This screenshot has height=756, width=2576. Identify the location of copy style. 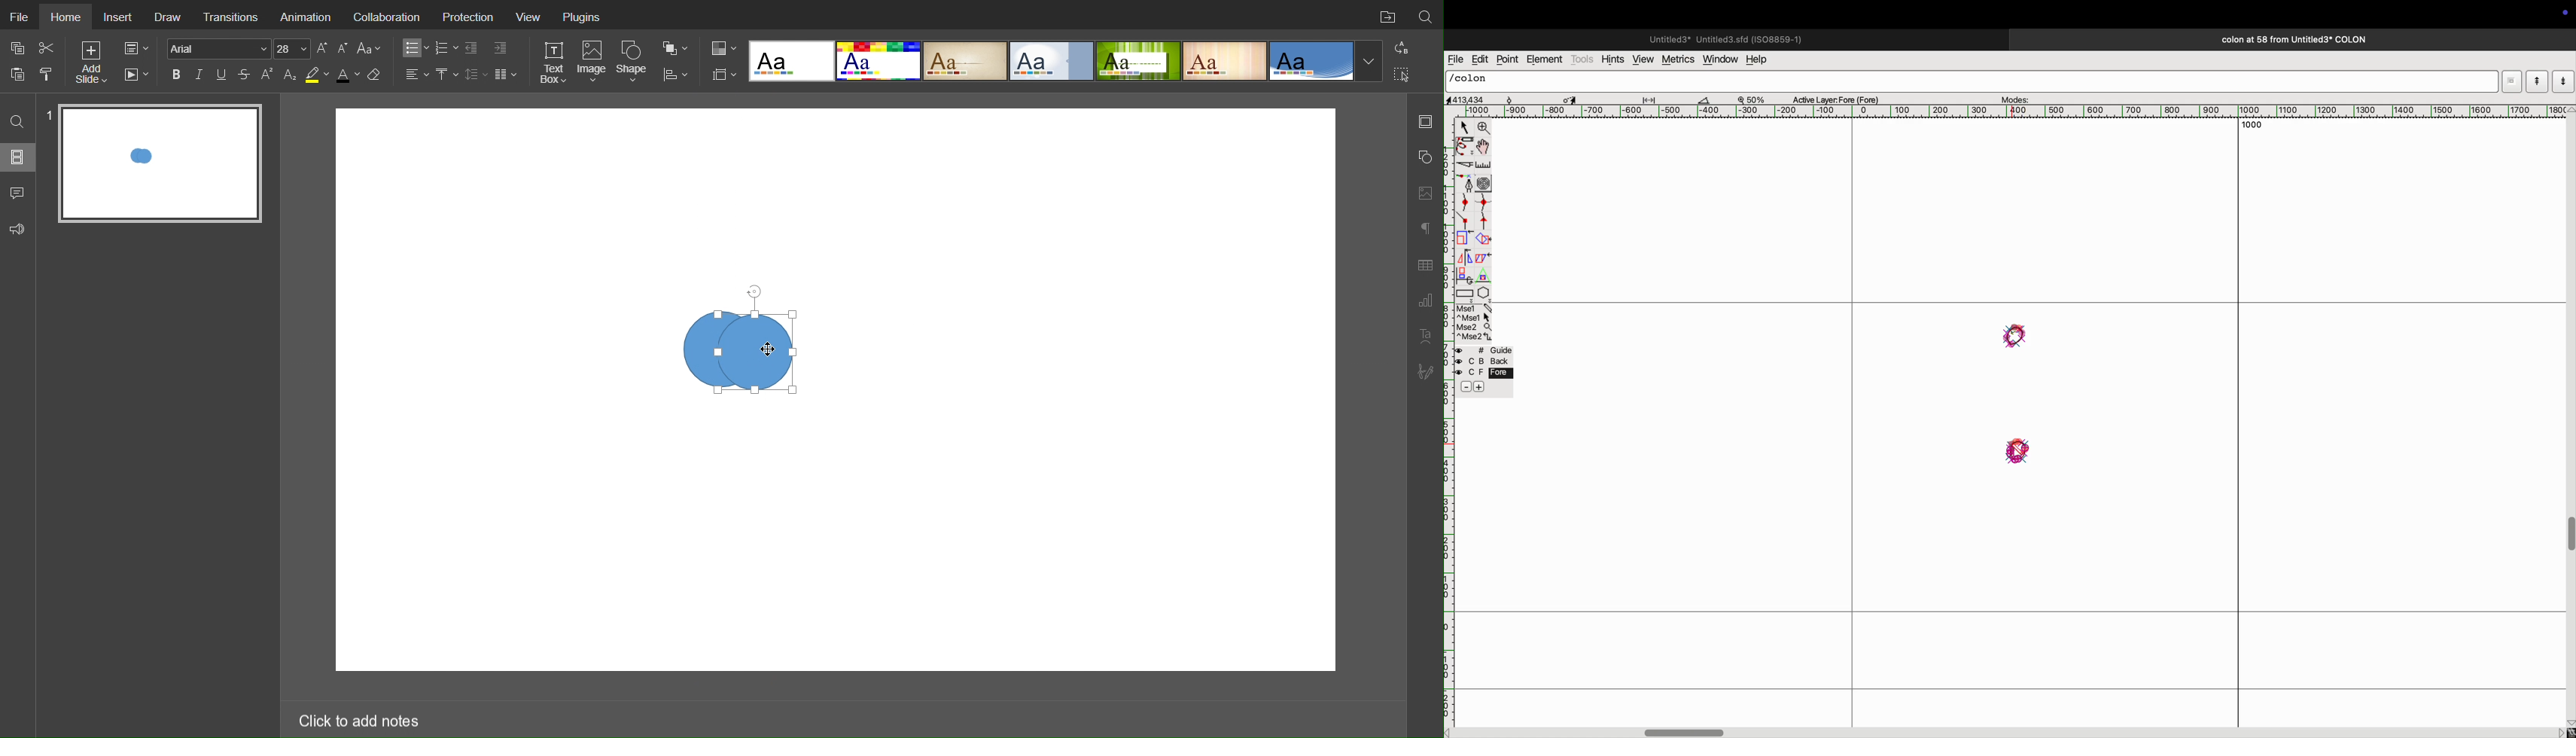
(52, 73).